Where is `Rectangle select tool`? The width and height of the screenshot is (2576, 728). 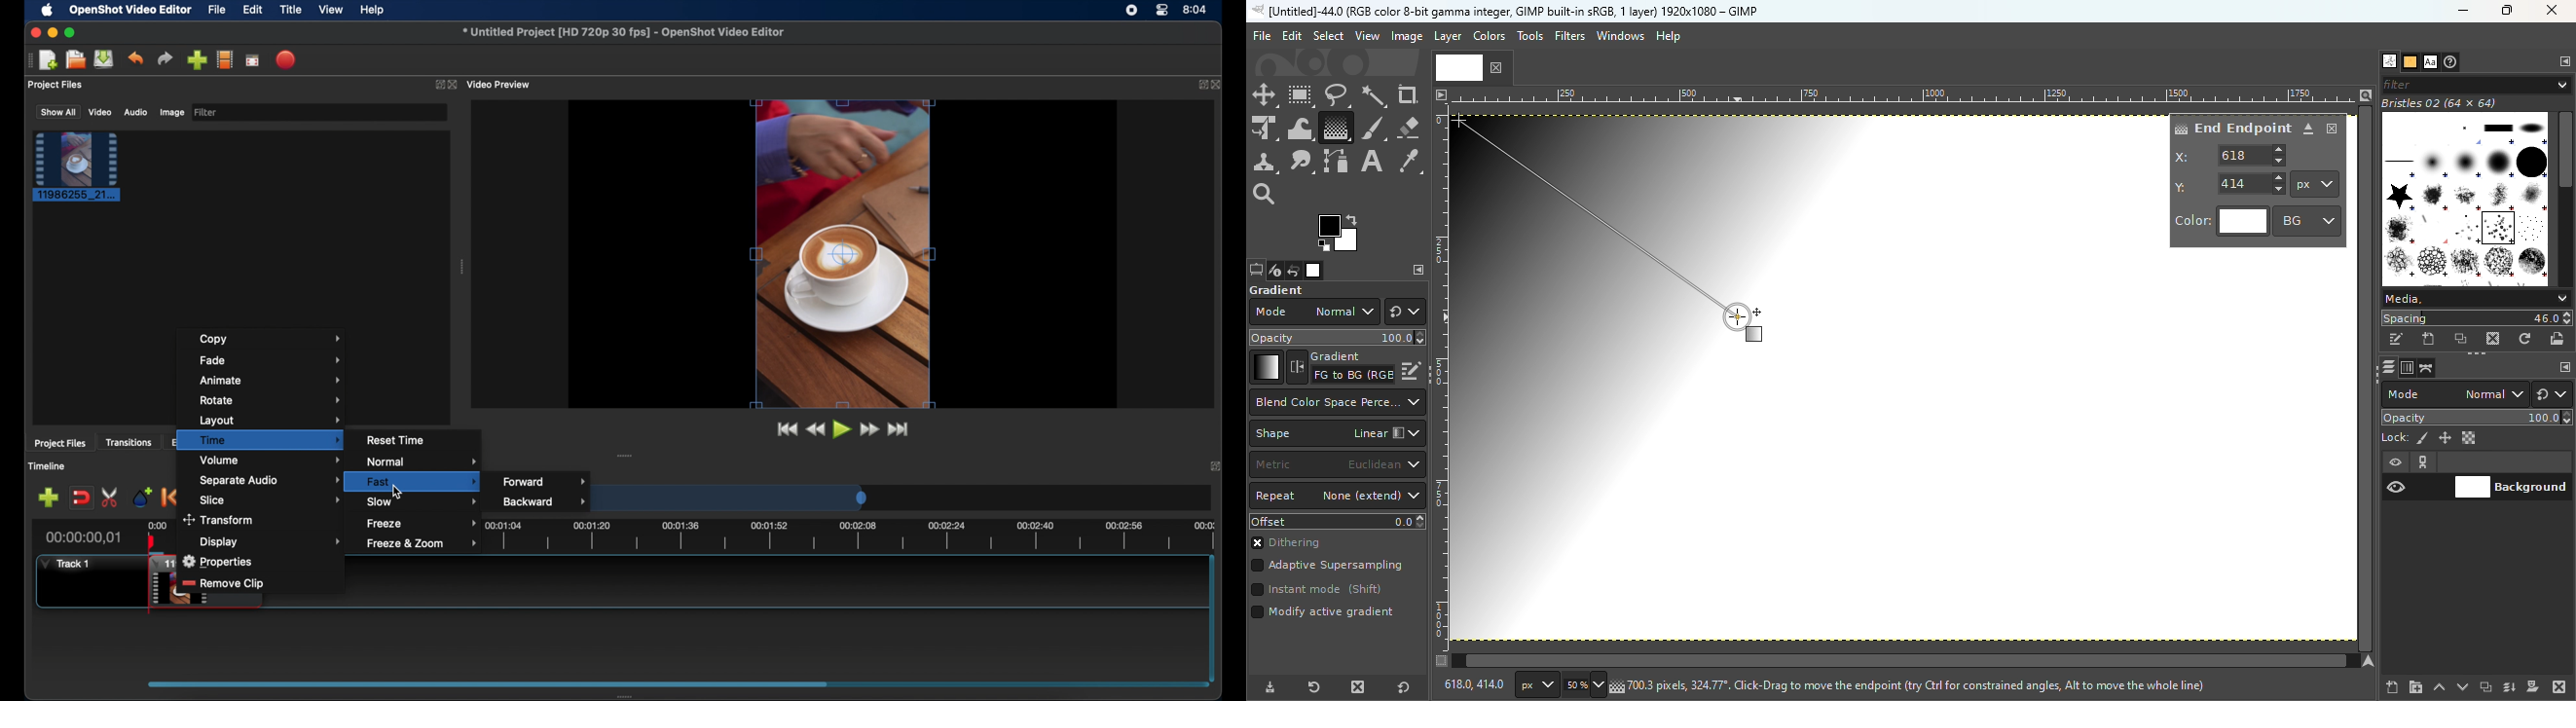
Rectangle select tool is located at coordinates (1302, 96).